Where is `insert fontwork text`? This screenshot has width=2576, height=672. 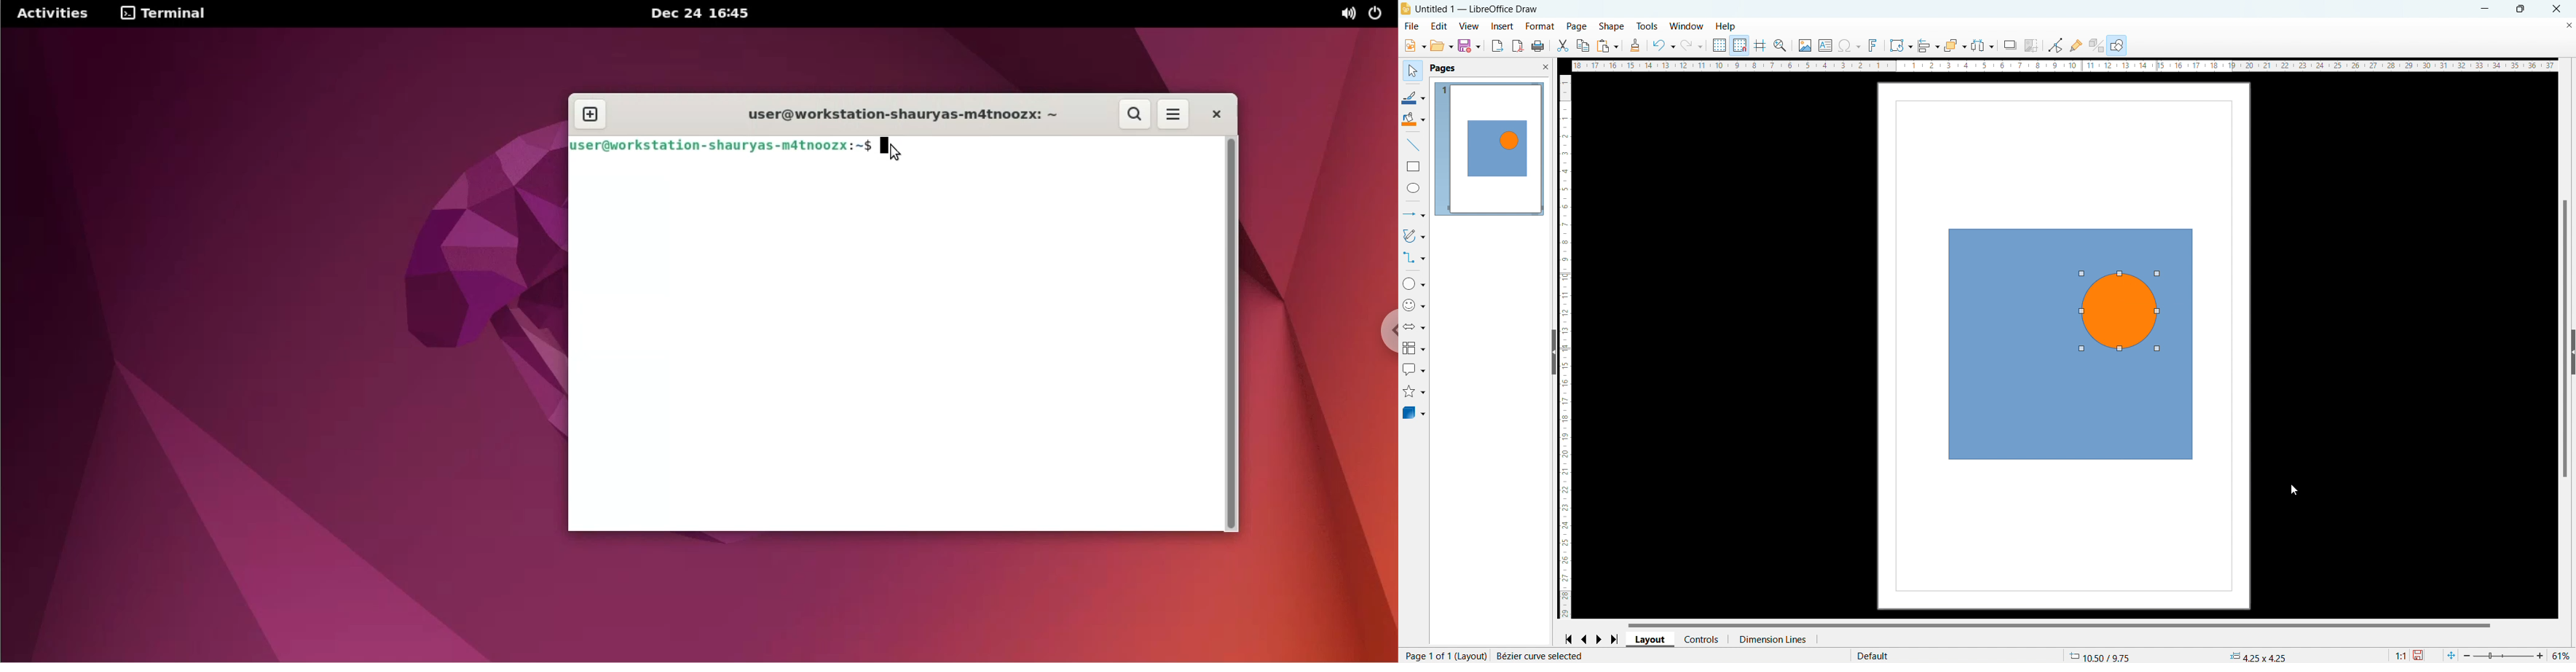
insert fontwork text is located at coordinates (1873, 45).